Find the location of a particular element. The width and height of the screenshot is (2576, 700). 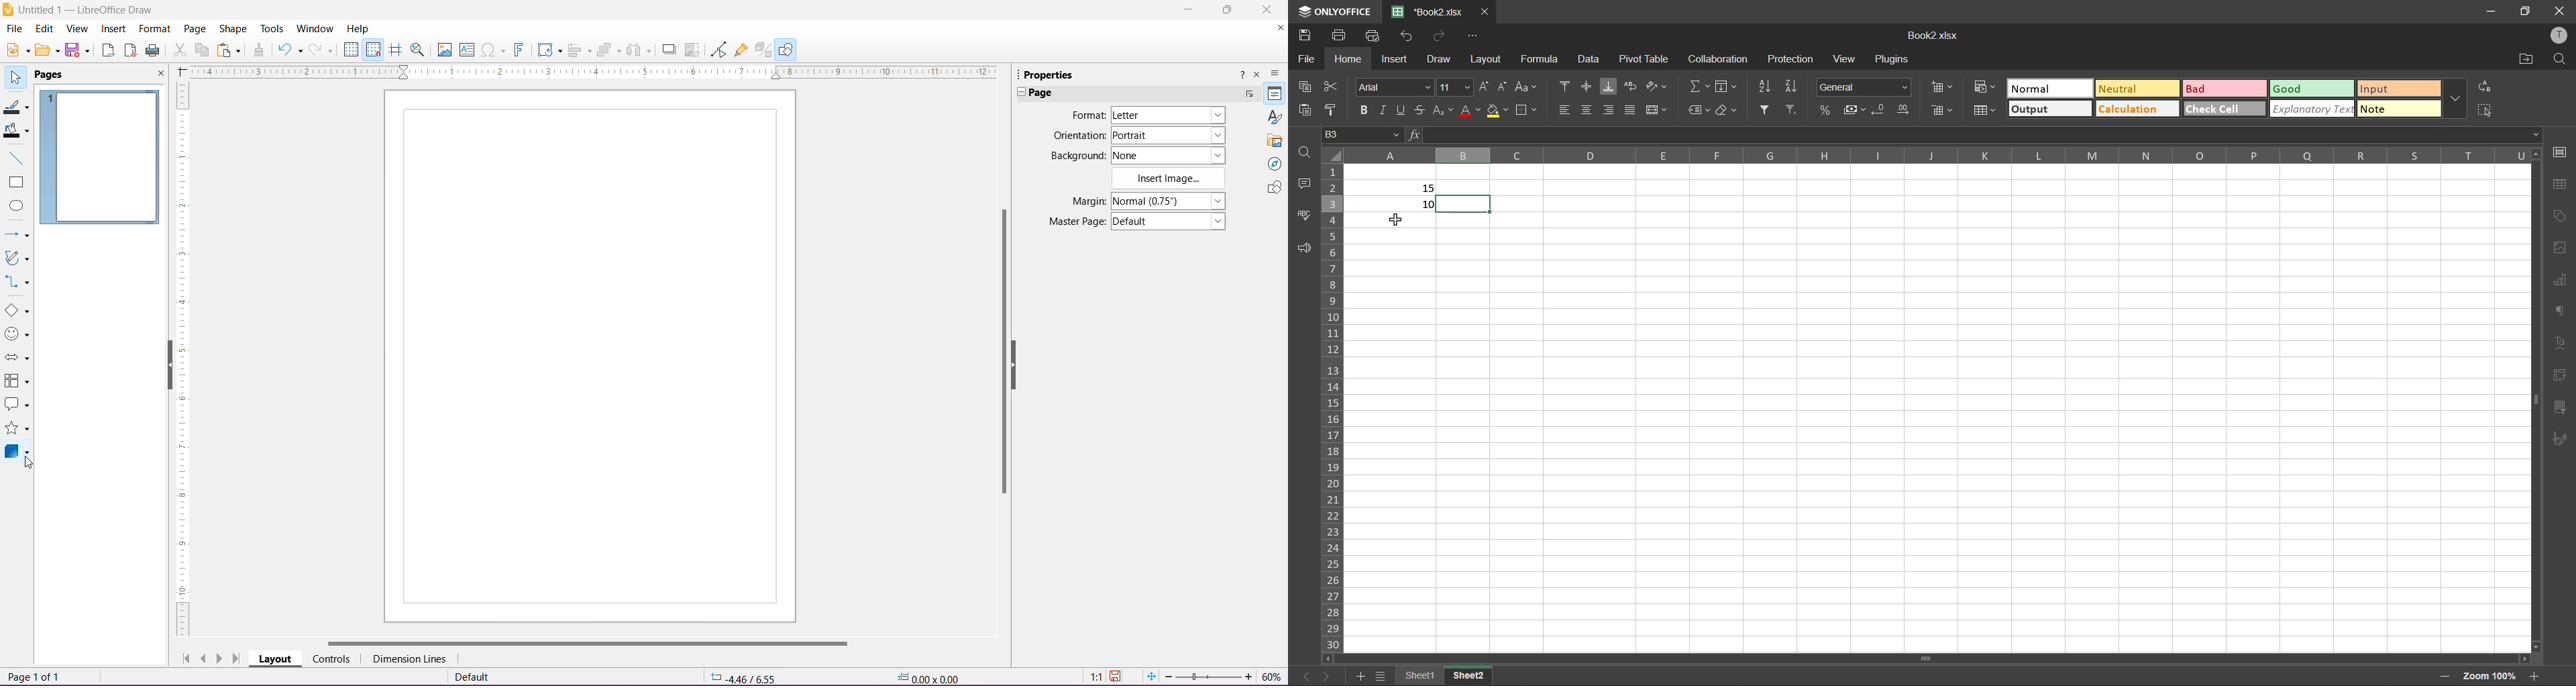

Insert Image is located at coordinates (1171, 179).